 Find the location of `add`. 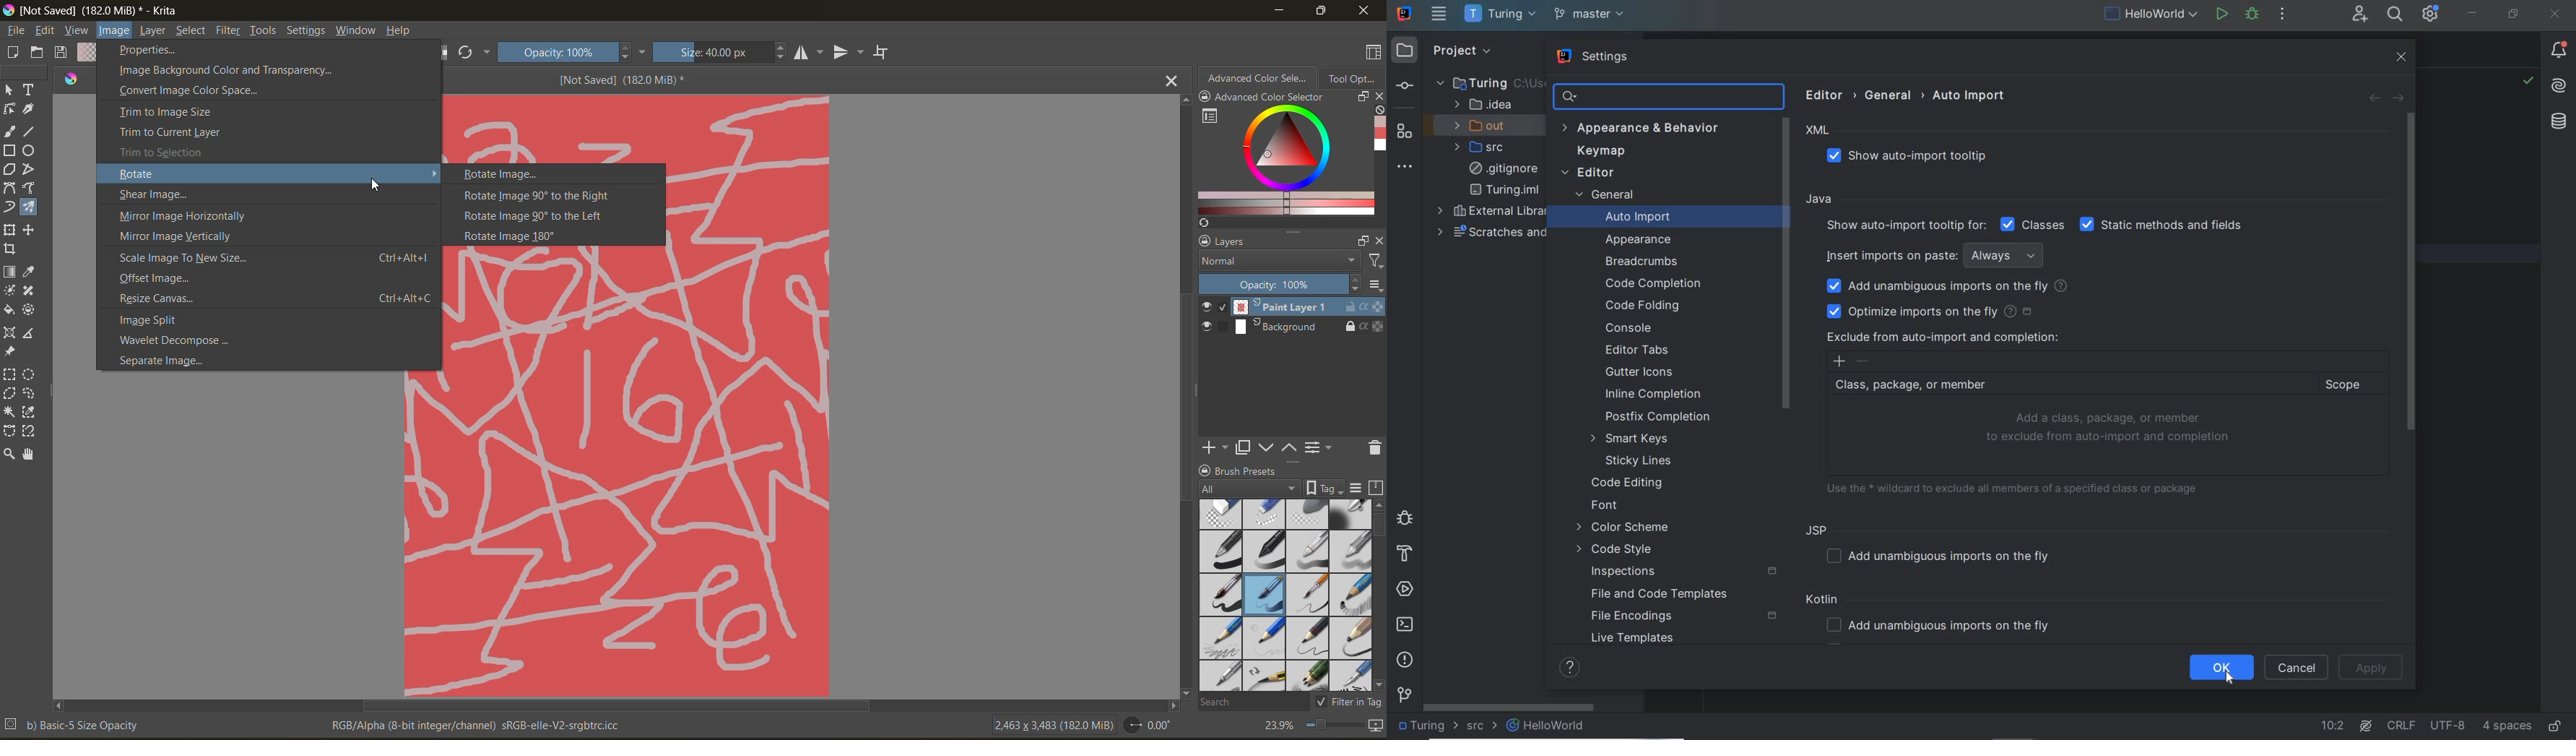

add is located at coordinates (1213, 446).